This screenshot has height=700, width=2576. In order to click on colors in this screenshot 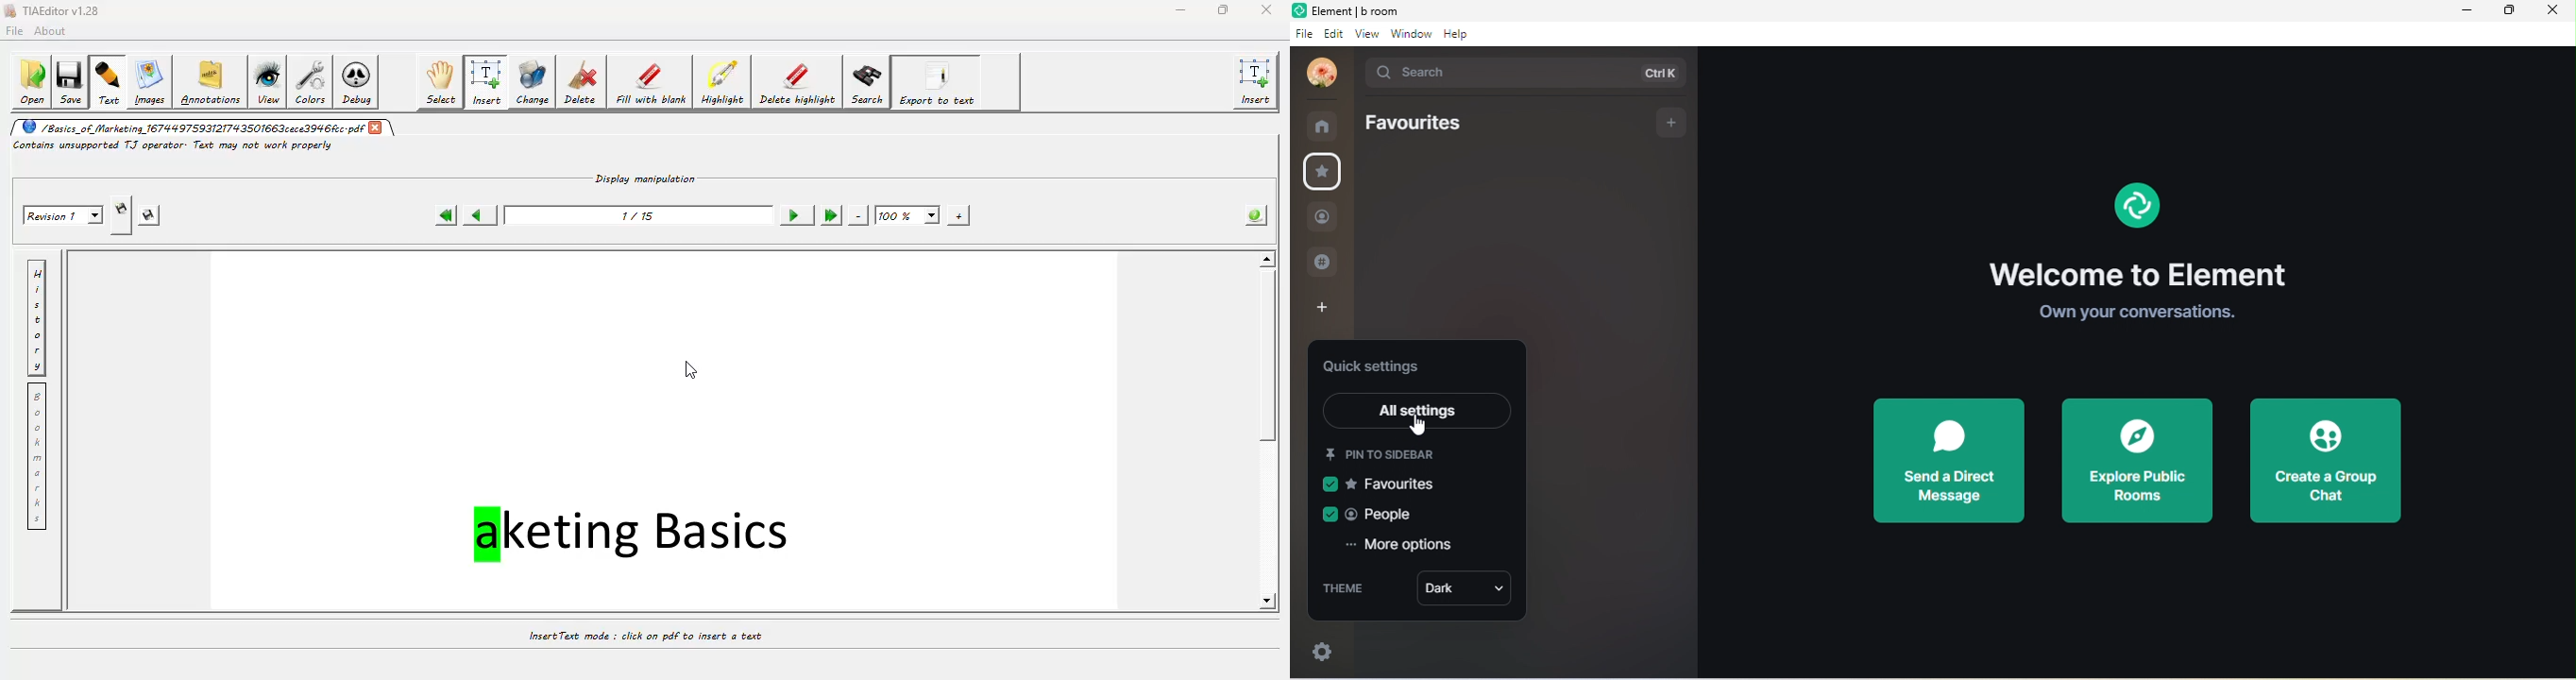, I will do `click(314, 83)`.